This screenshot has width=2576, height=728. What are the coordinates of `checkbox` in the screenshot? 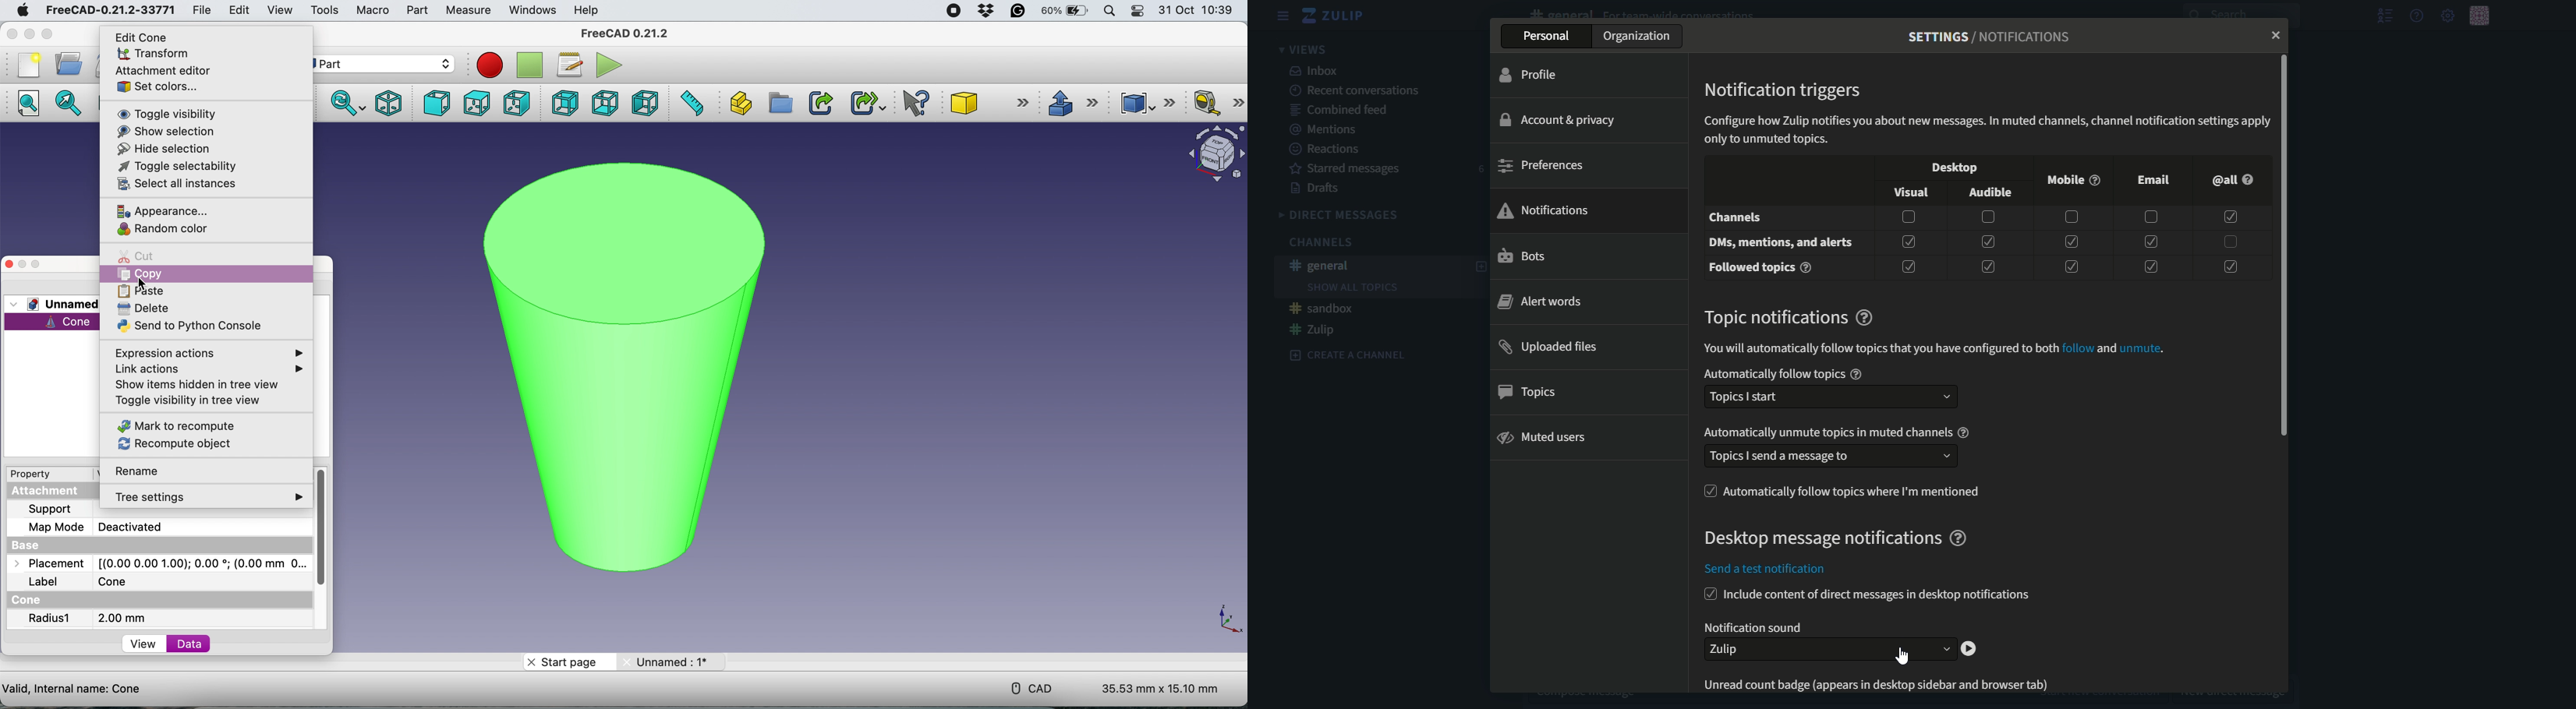 It's located at (1910, 241).